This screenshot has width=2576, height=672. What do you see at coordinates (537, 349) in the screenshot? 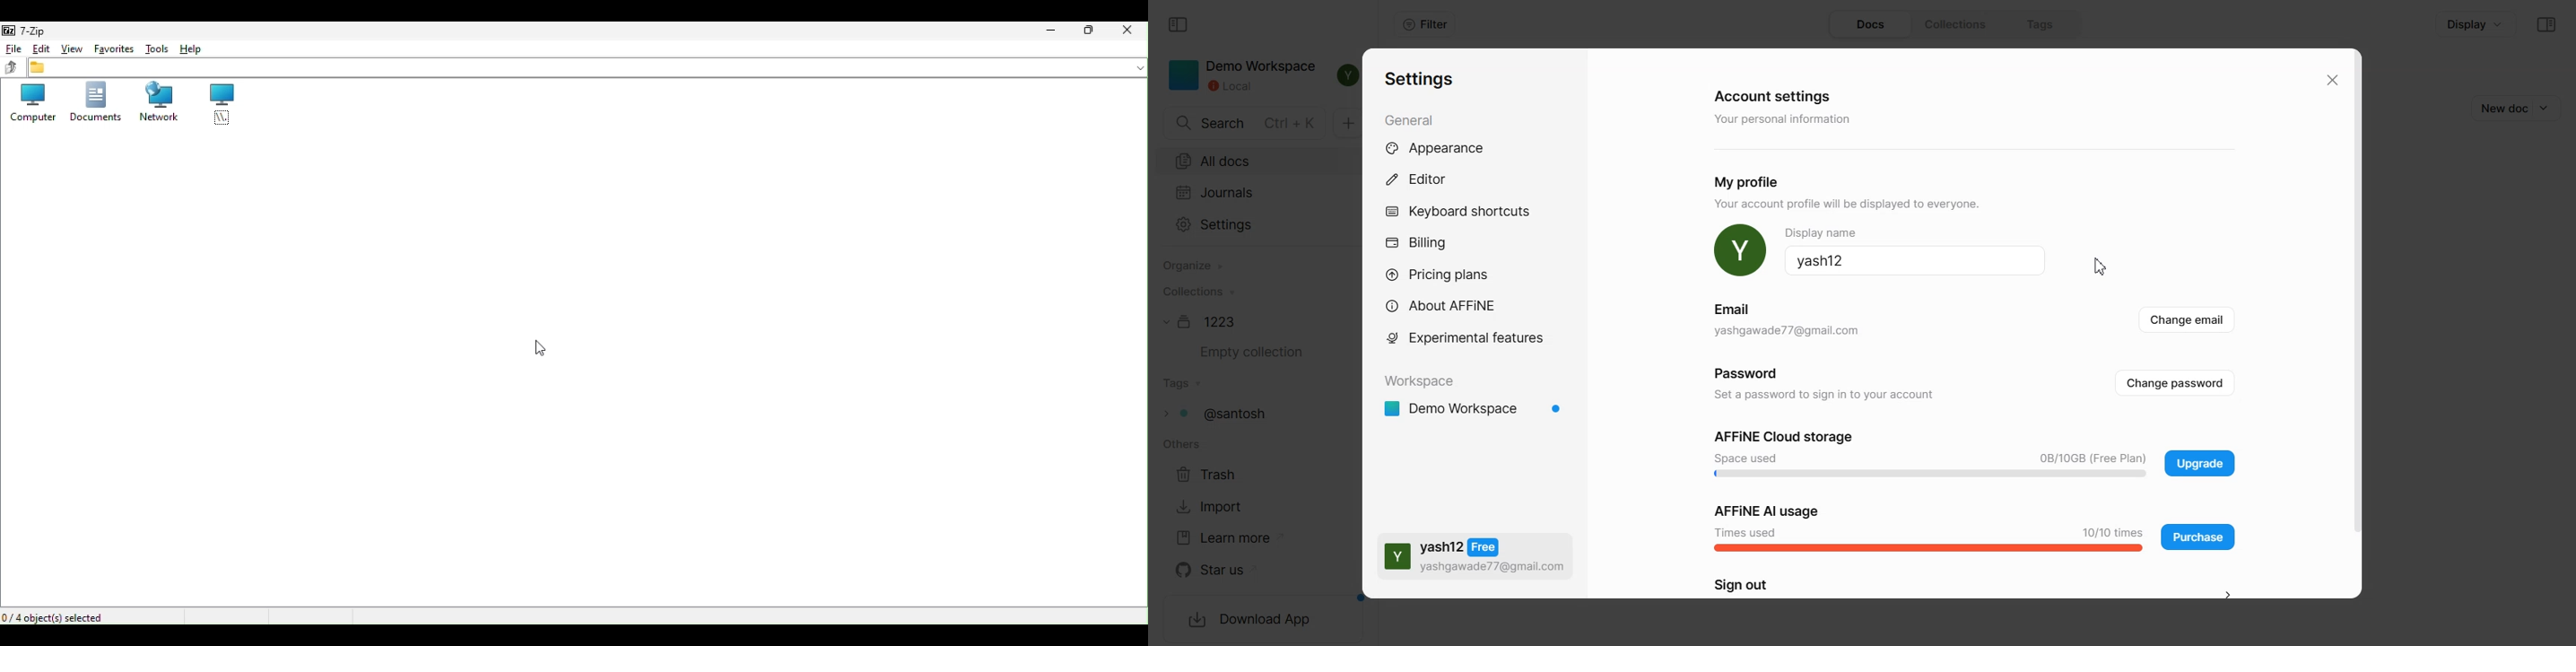
I see `mouse` at bounding box center [537, 349].